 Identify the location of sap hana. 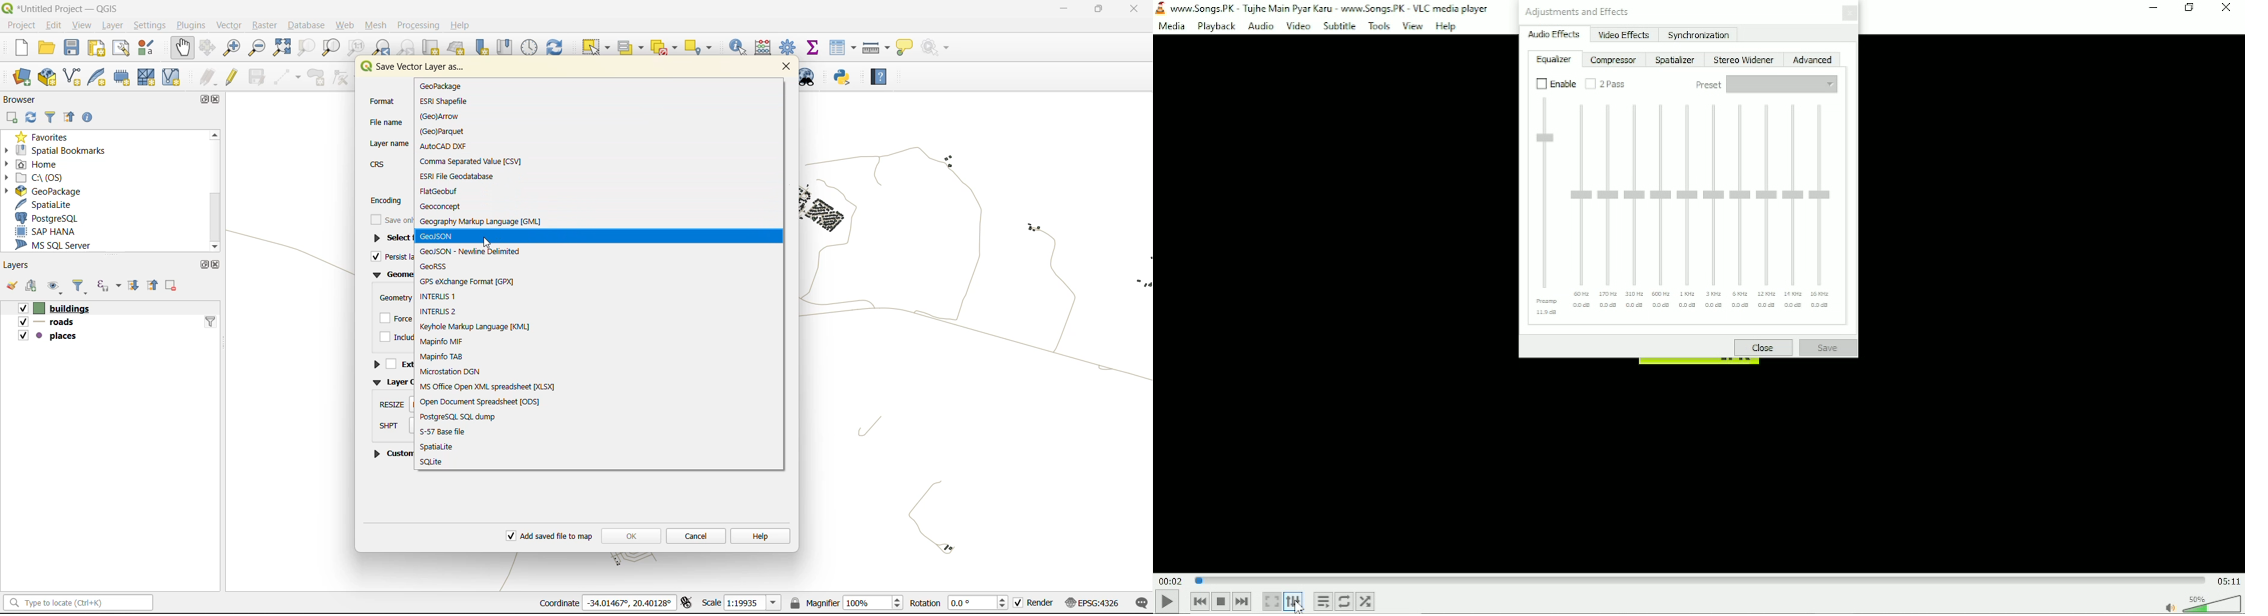
(60, 231).